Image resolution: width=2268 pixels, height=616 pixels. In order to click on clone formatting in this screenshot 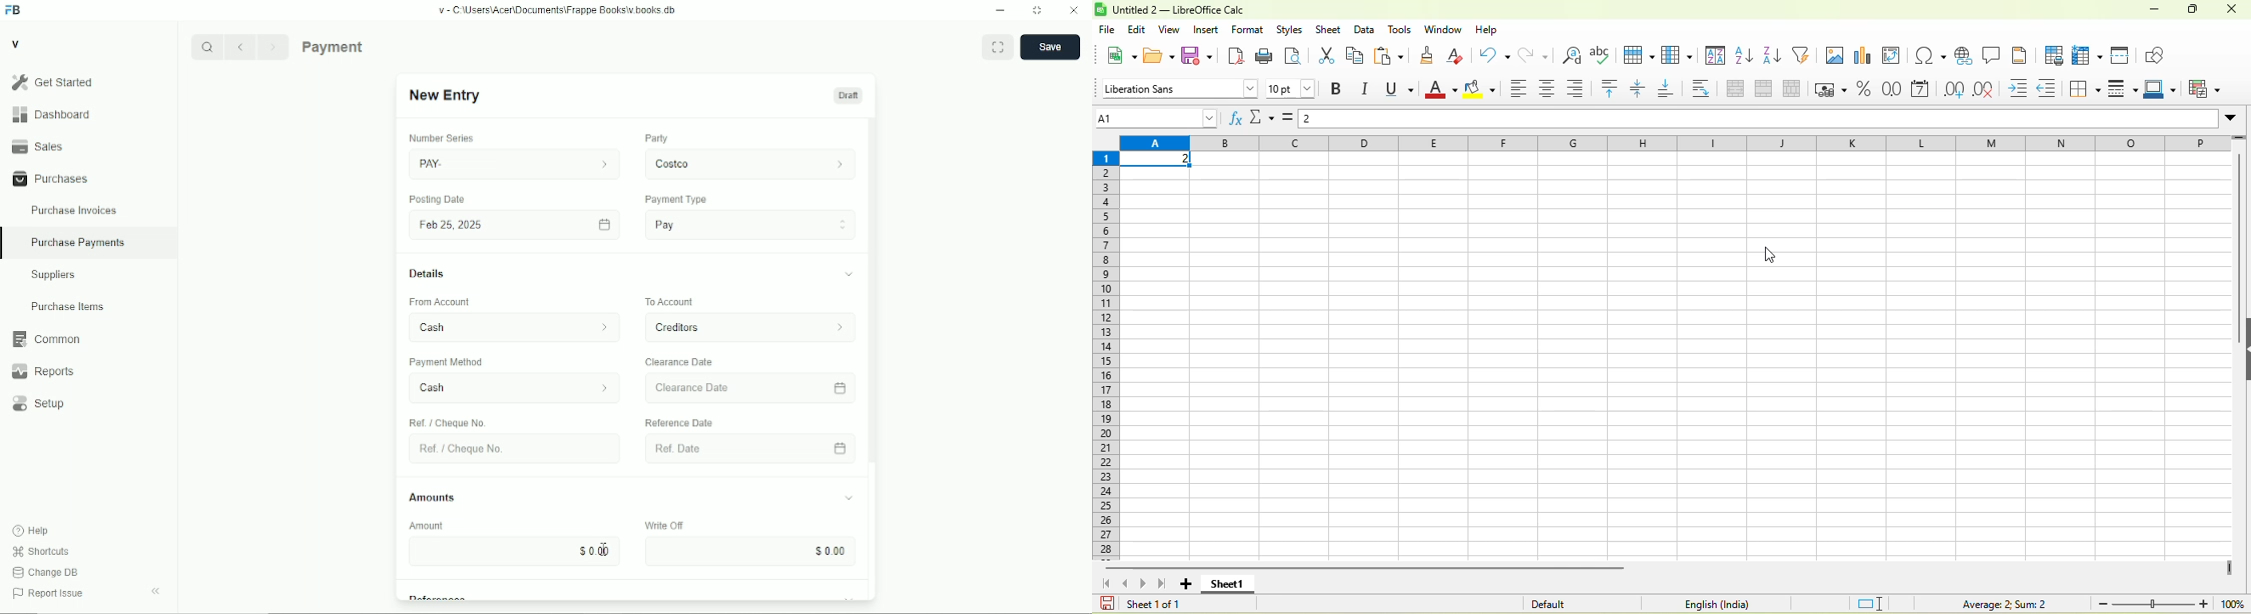, I will do `click(1432, 54)`.